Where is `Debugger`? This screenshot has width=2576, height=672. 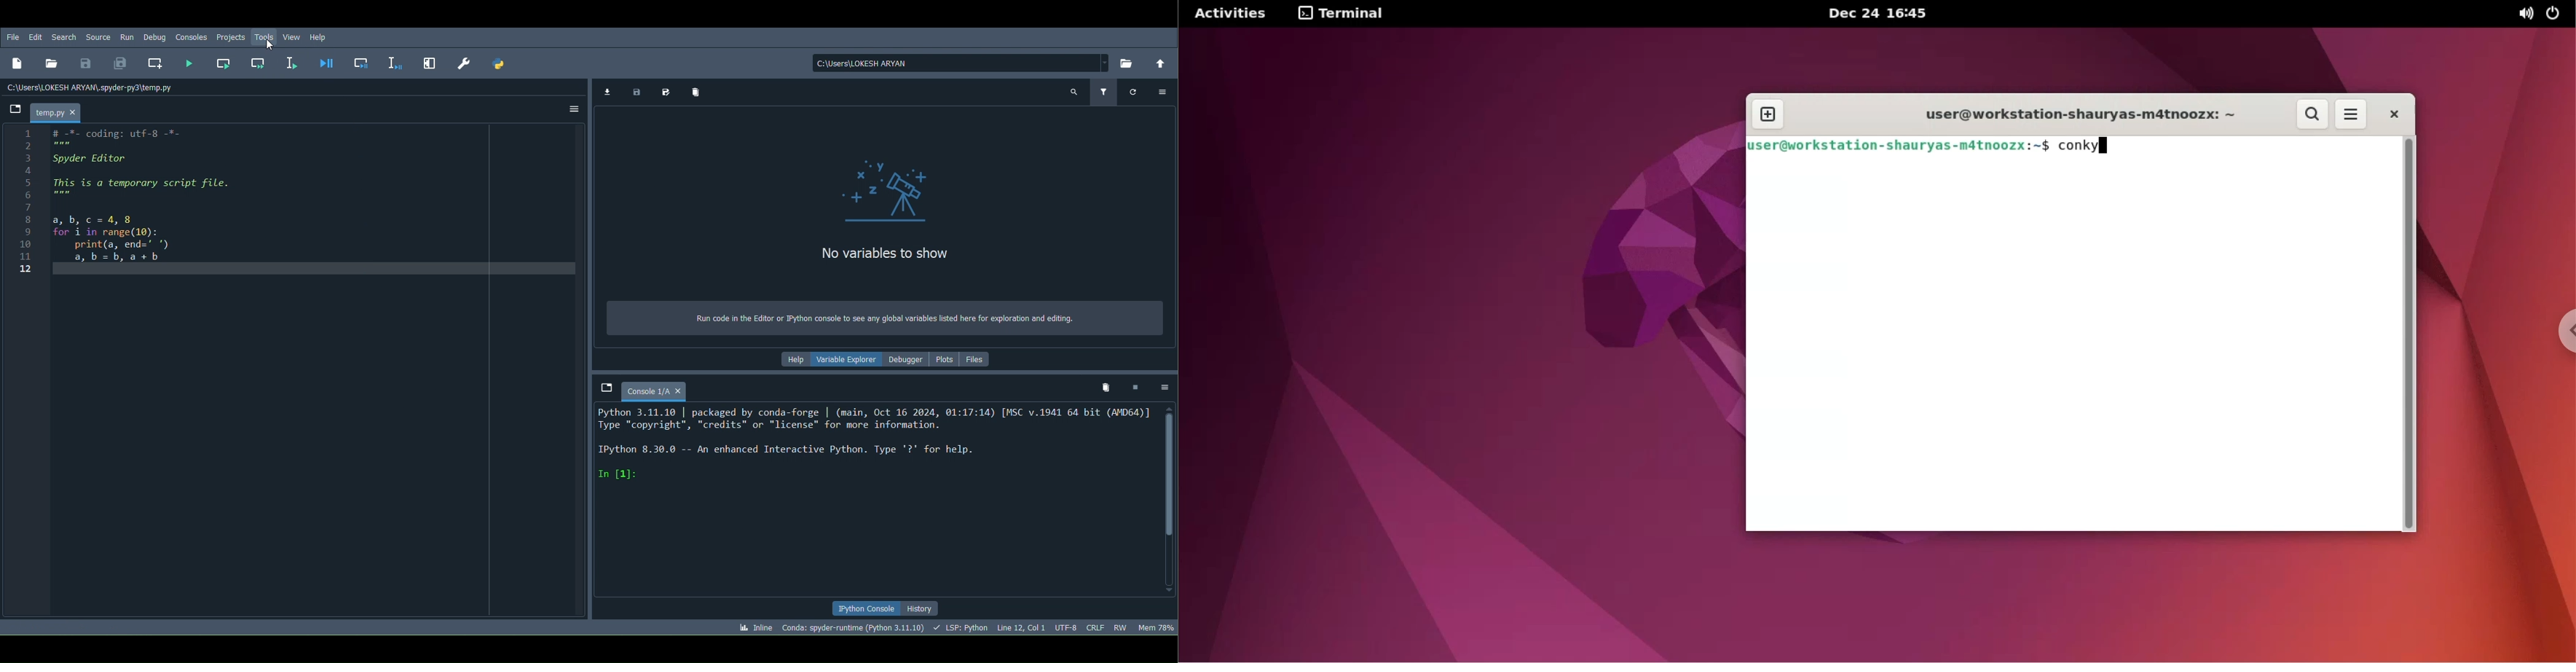
Debugger is located at coordinates (905, 357).